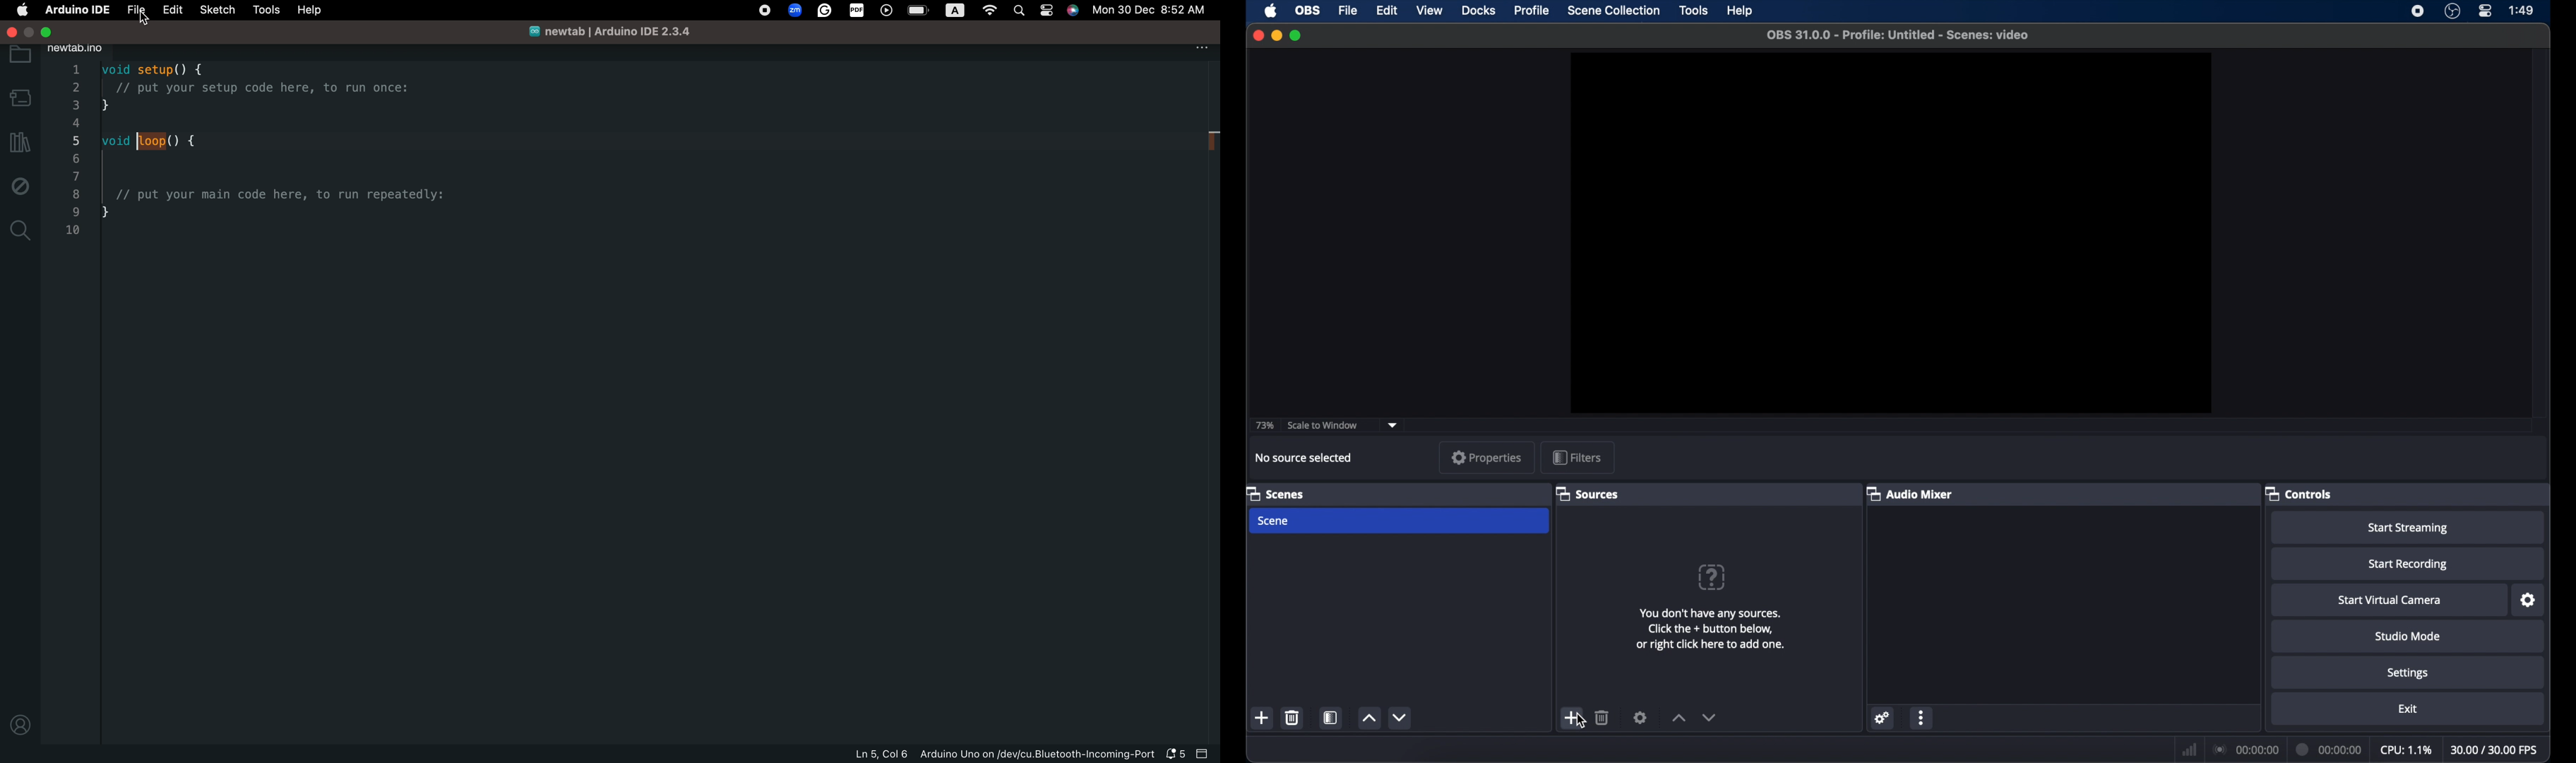 This screenshot has width=2576, height=784. Describe the element at coordinates (2407, 747) in the screenshot. I see `CPU: 1.1%` at that location.